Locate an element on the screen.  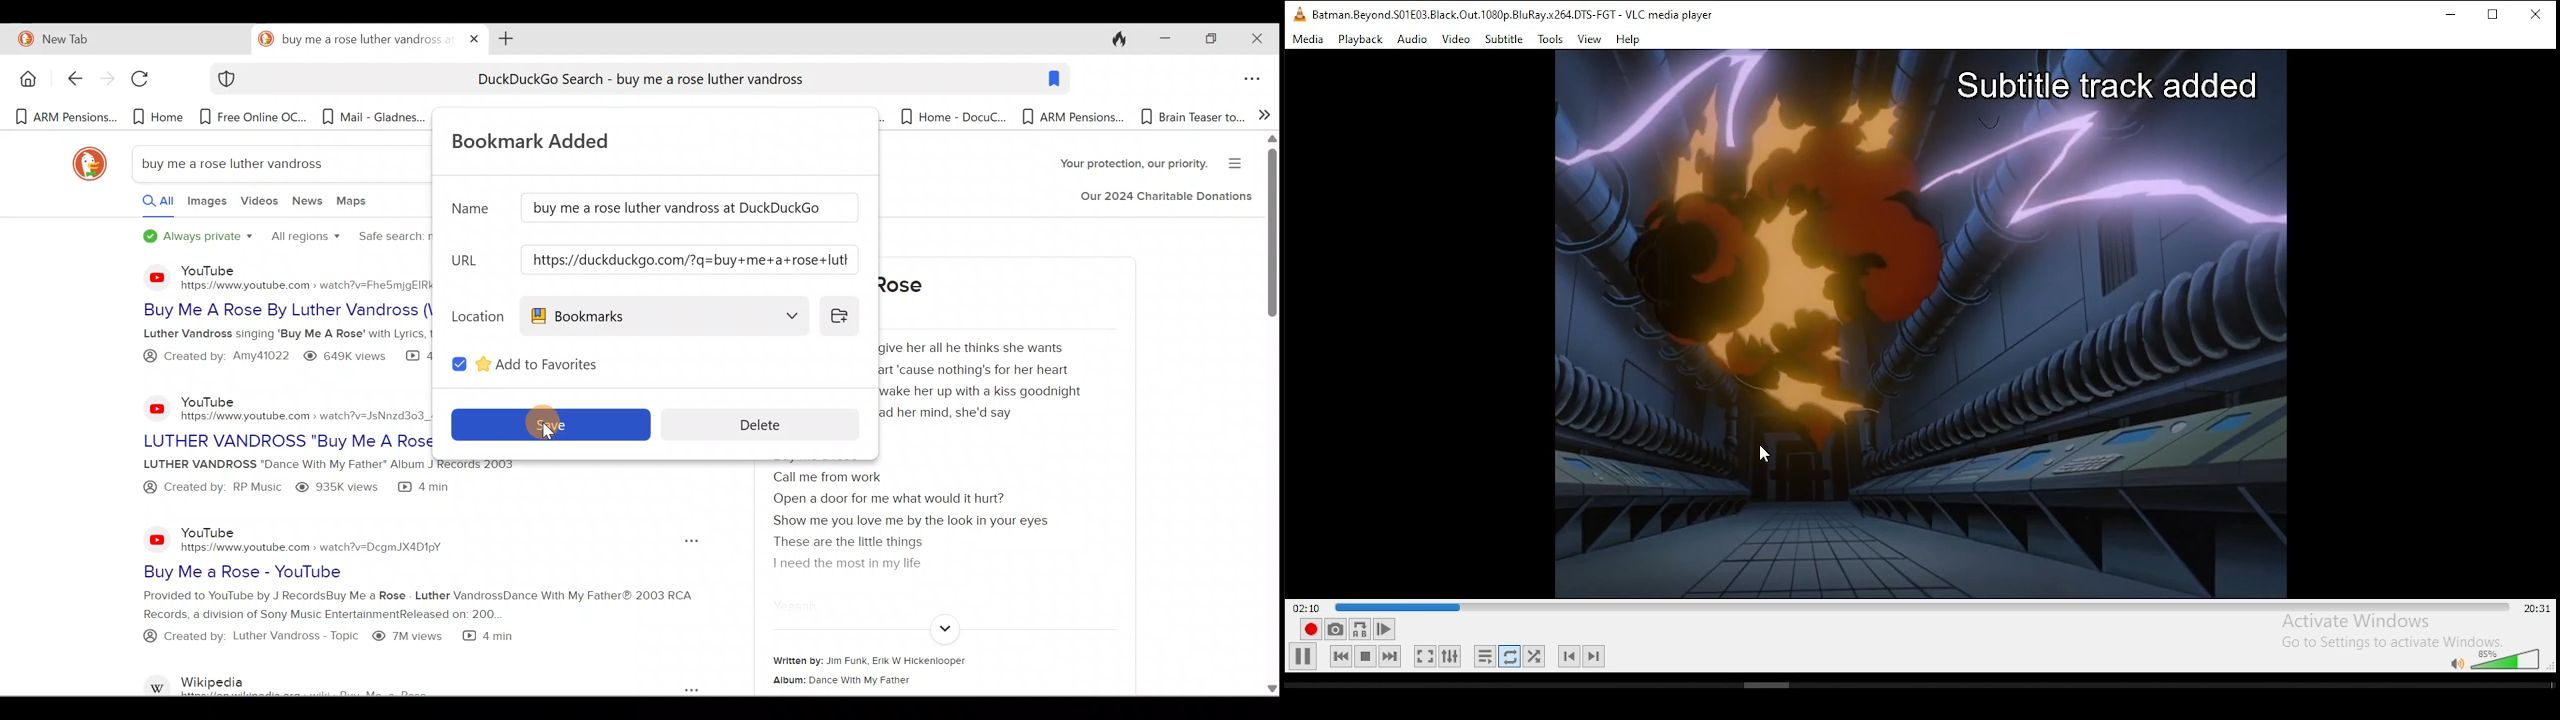
Reload is located at coordinates (146, 83).